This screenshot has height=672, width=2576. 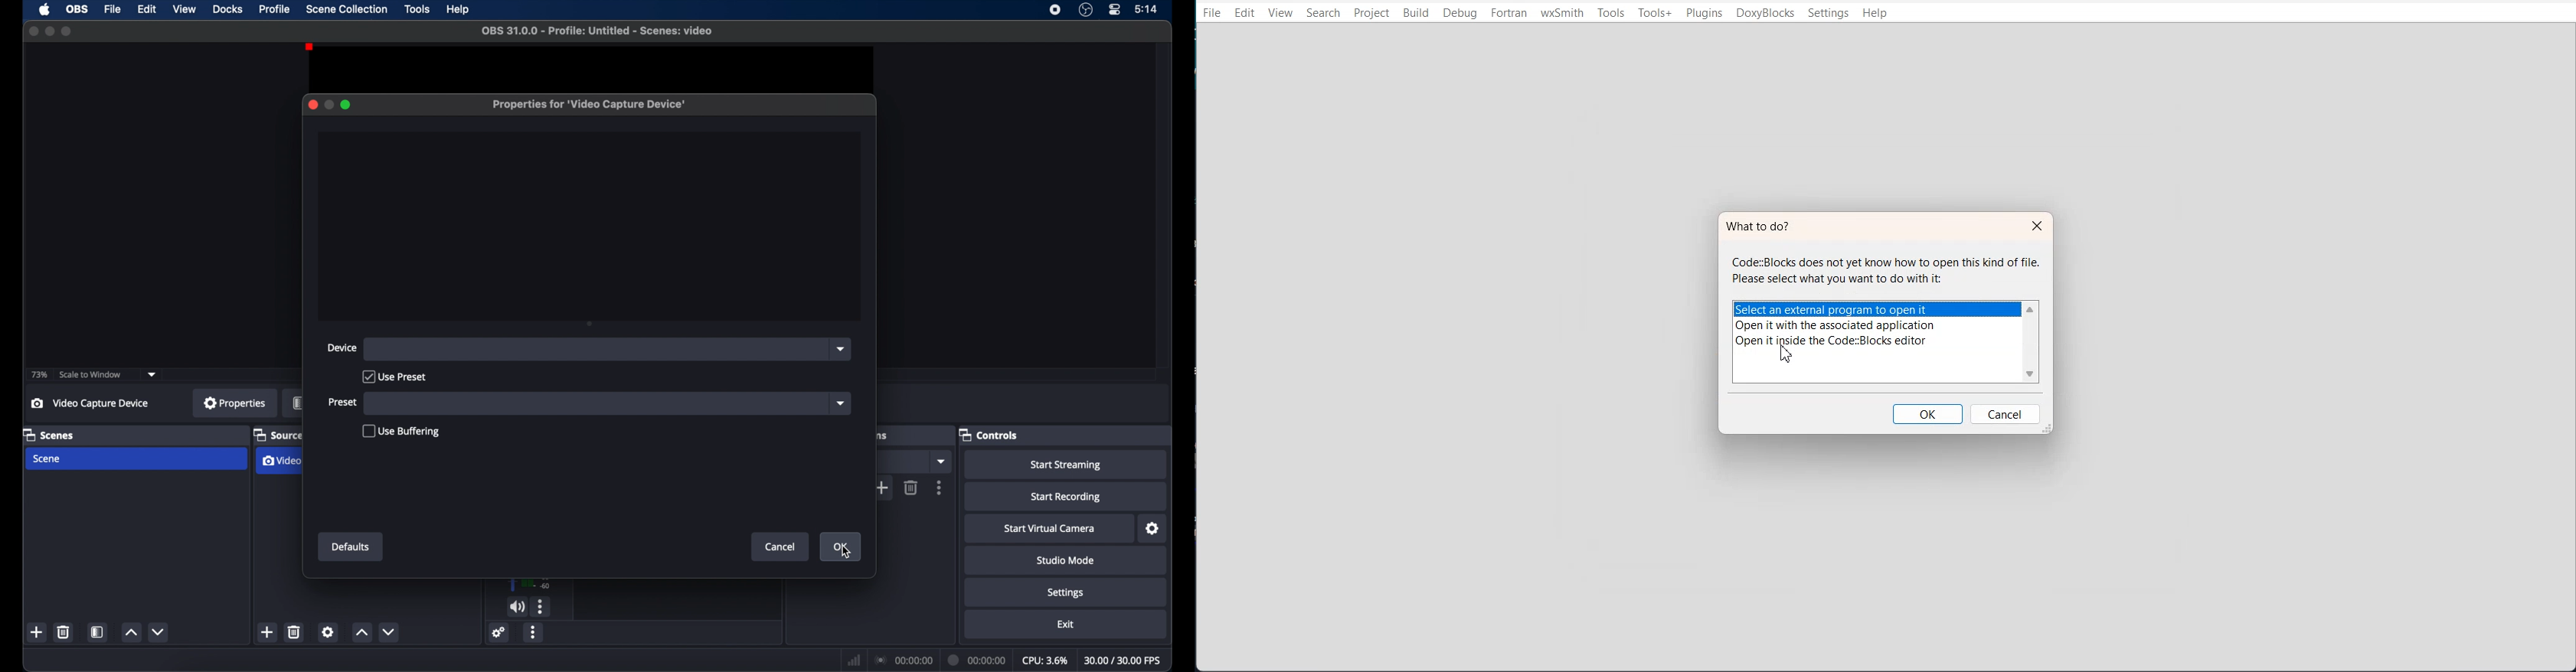 What do you see at coordinates (1147, 9) in the screenshot?
I see `time` at bounding box center [1147, 9].